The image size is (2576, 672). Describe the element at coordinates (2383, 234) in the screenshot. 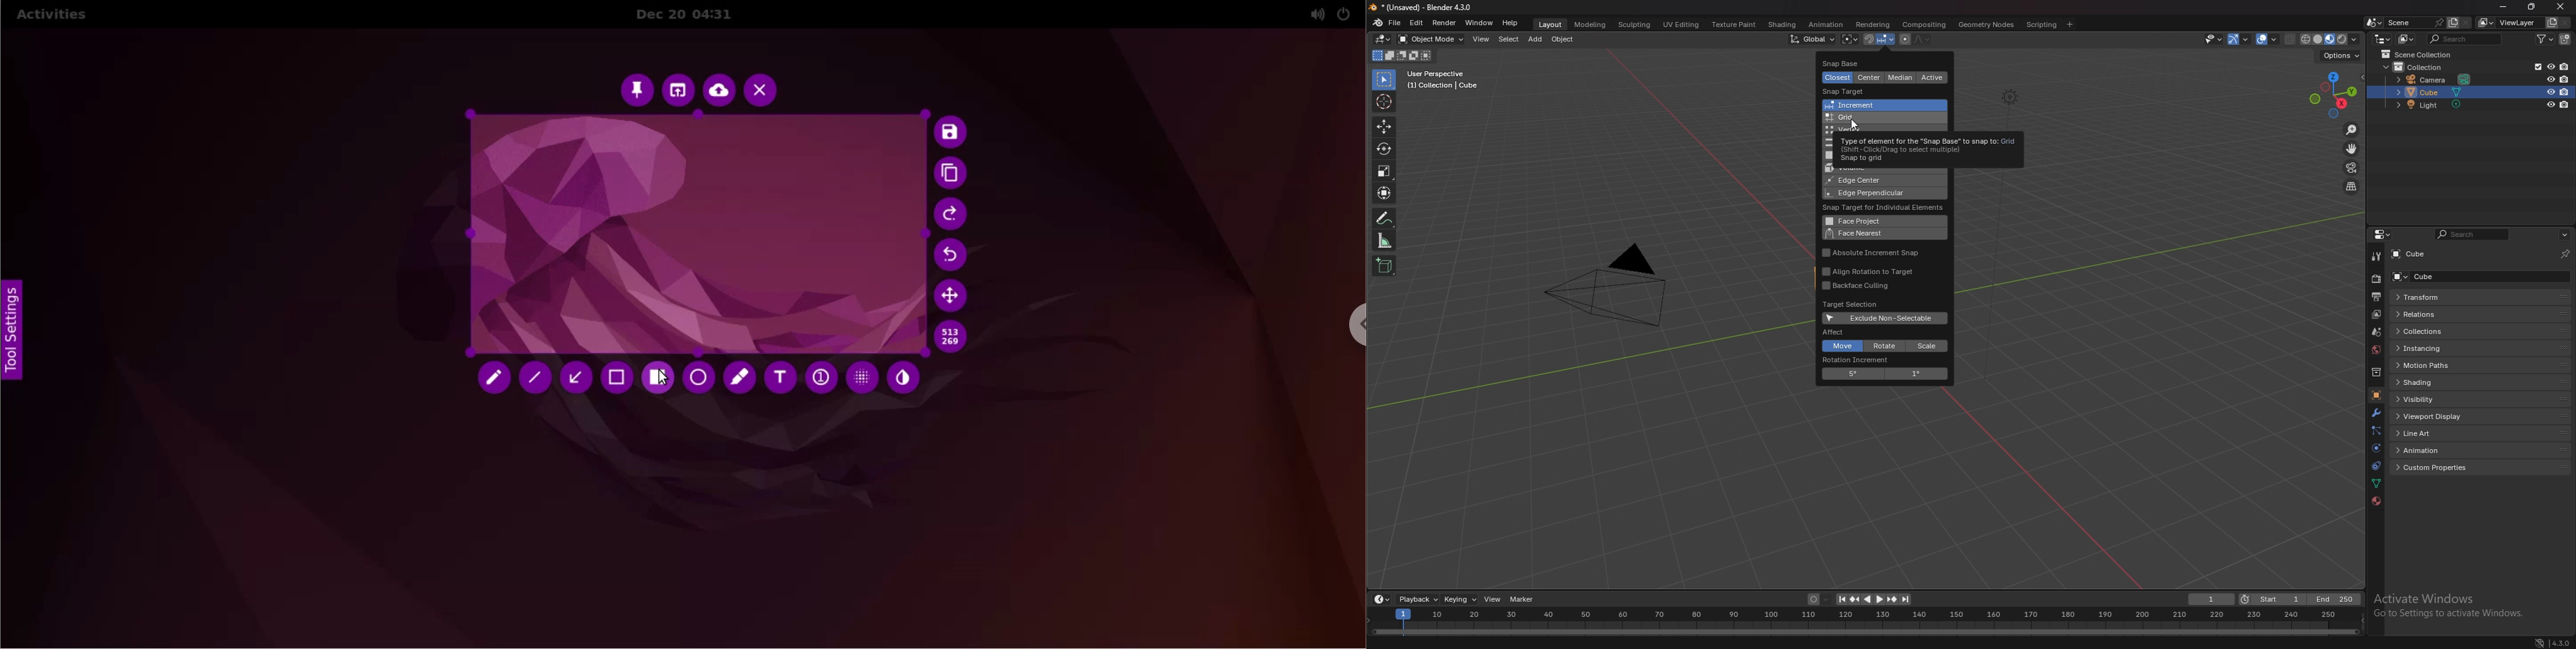

I see `editor type` at that location.